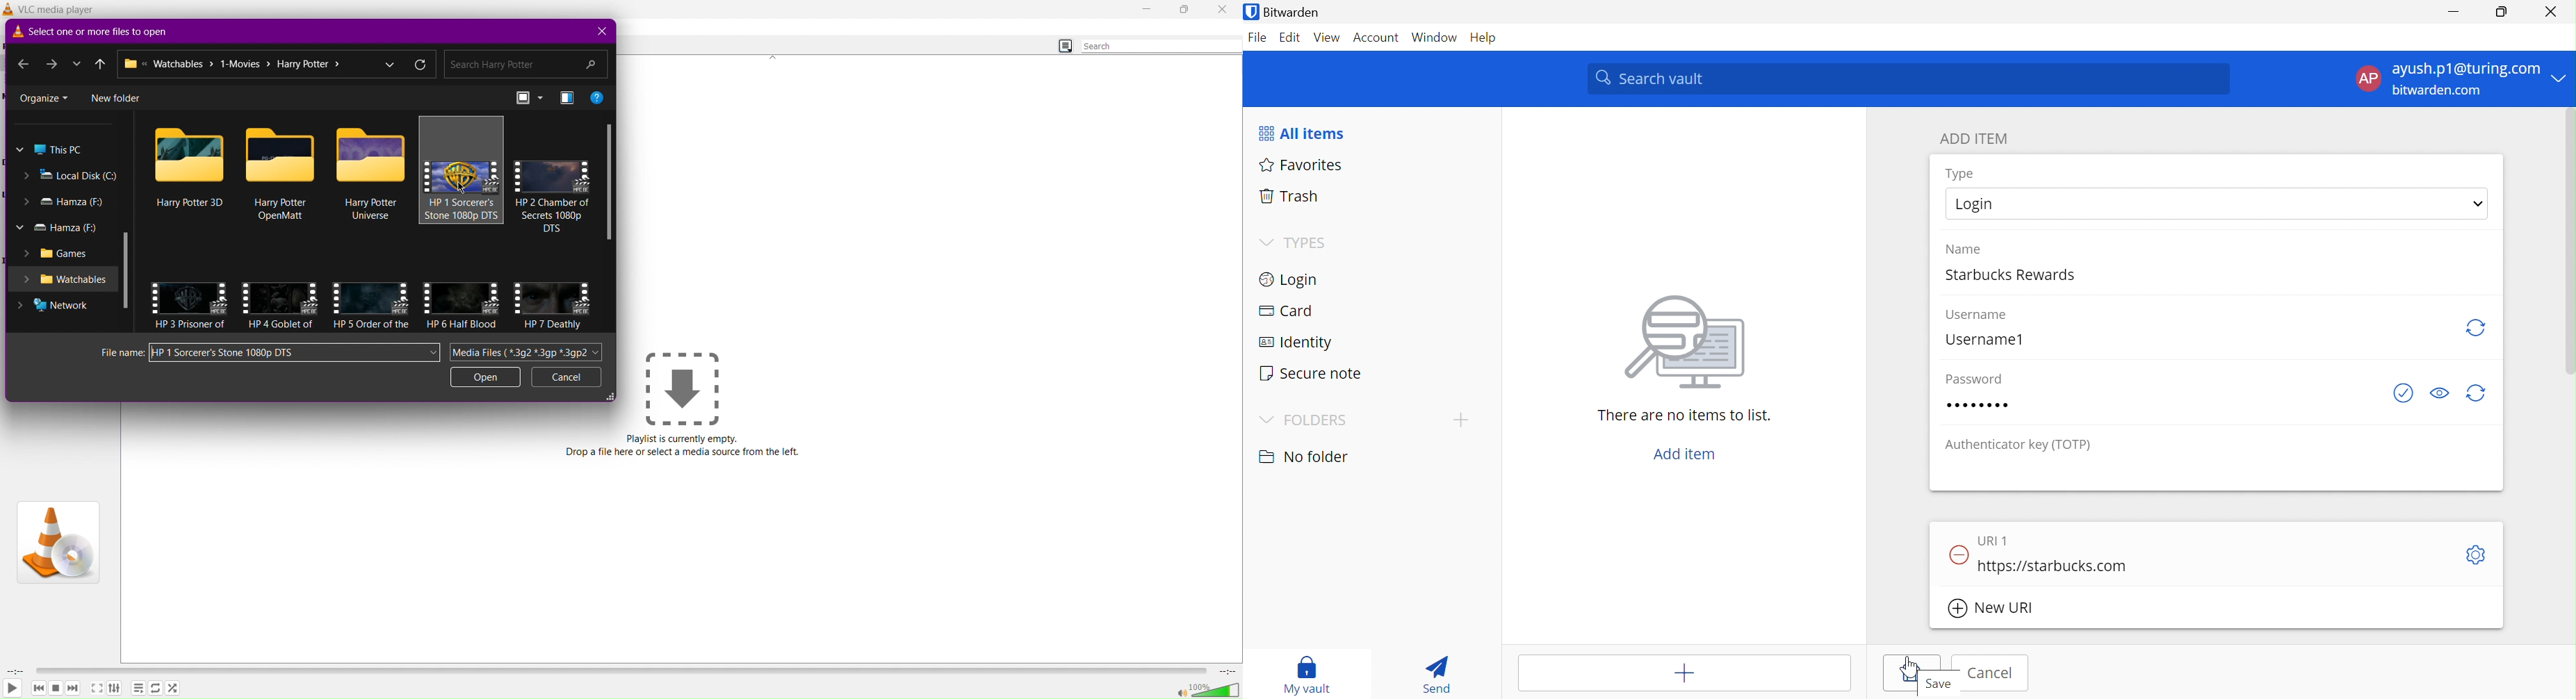 Image resolution: width=2576 pixels, height=700 pixels. I want to click on harry potter , so click(281, 324).